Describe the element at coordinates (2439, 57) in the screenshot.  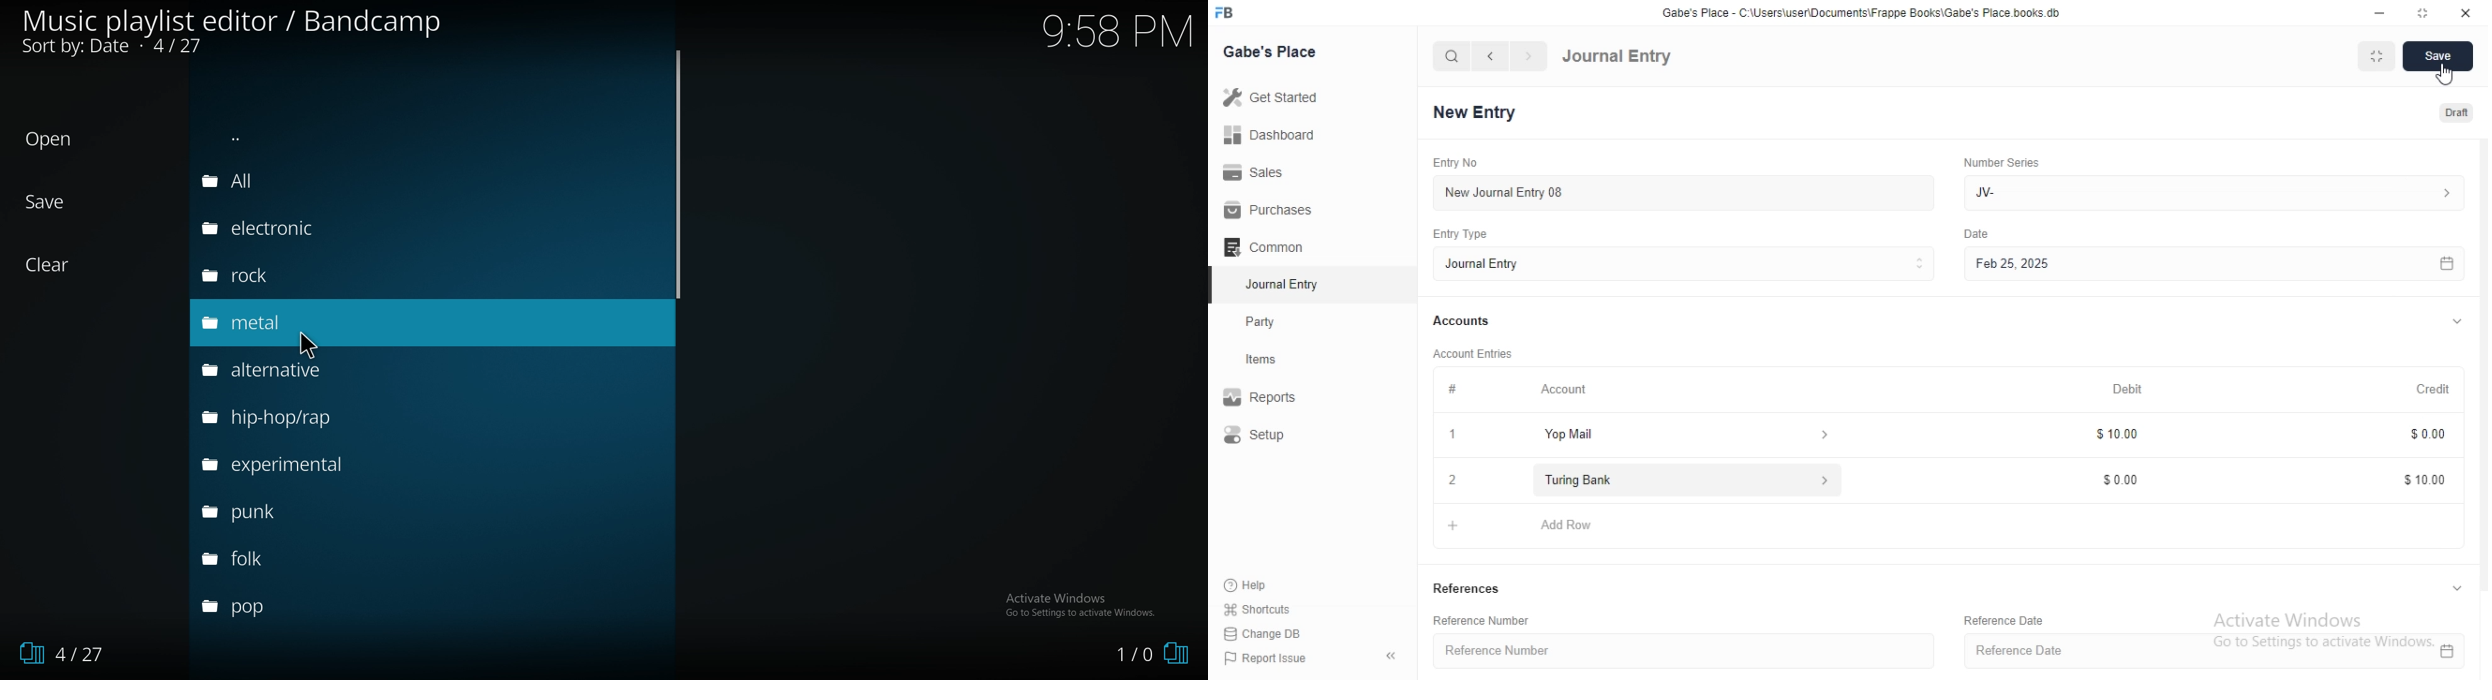
I see `Save` at that location.